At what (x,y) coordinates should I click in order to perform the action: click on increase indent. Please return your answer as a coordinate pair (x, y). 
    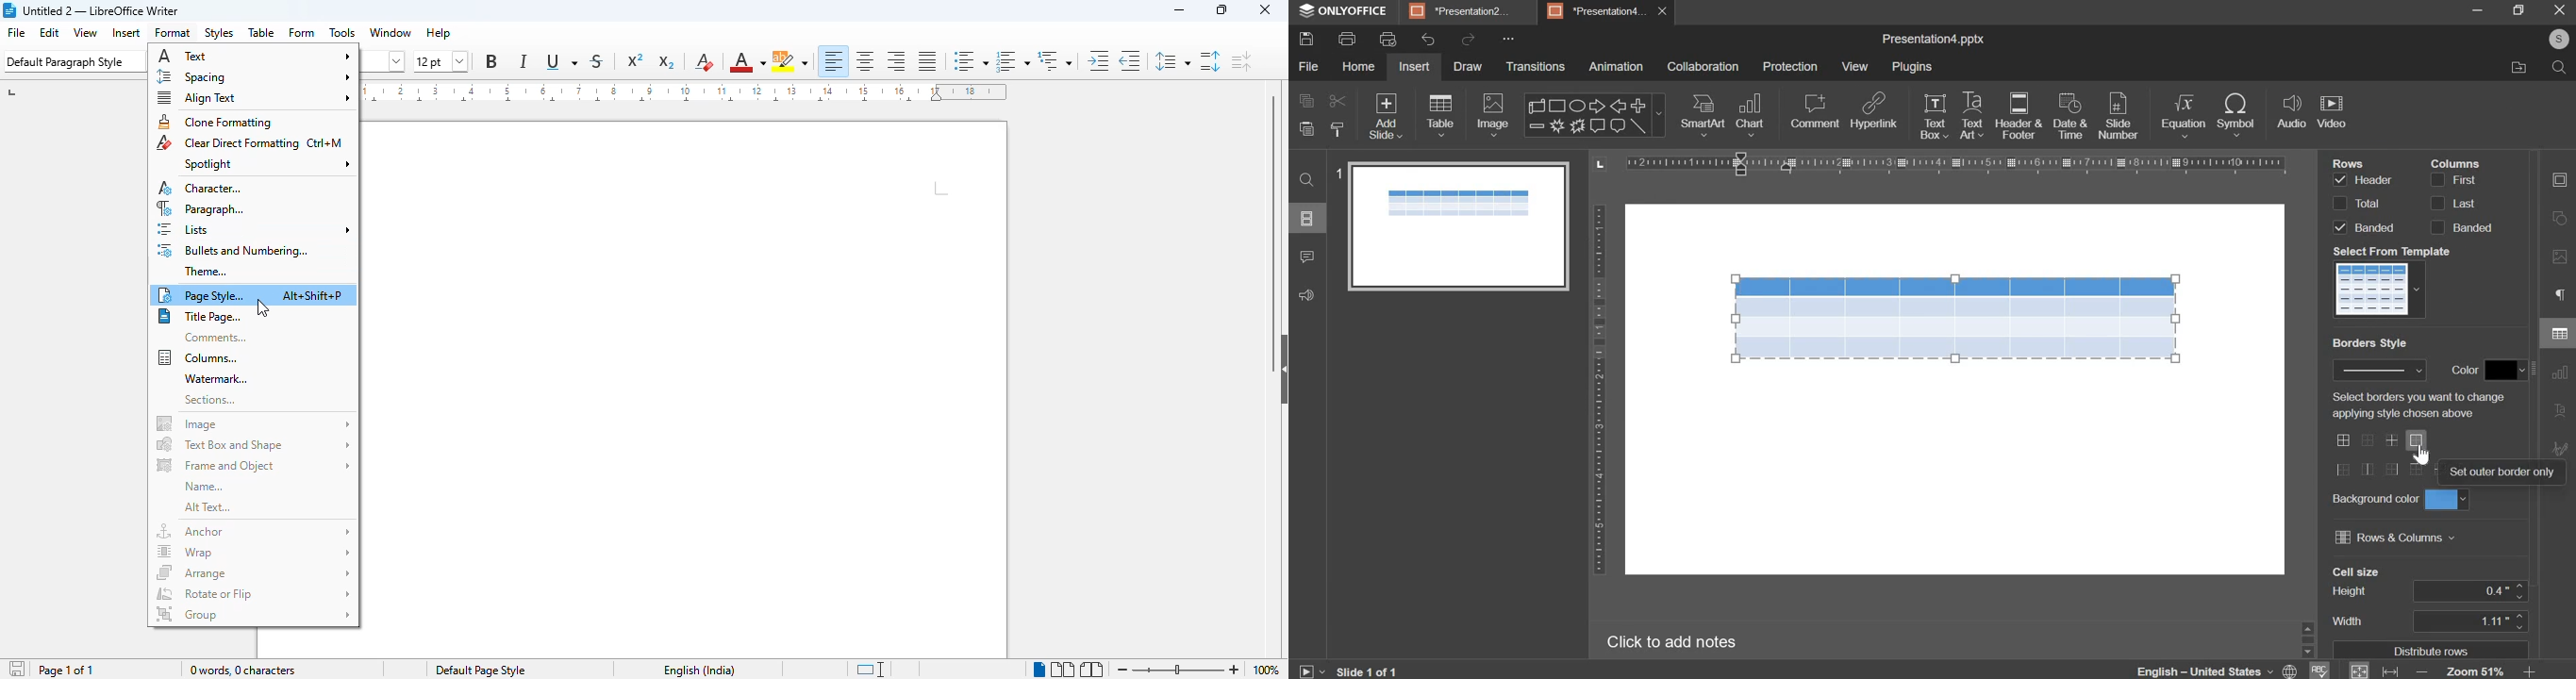
    Looking at the image, I should click on (1099, 61).